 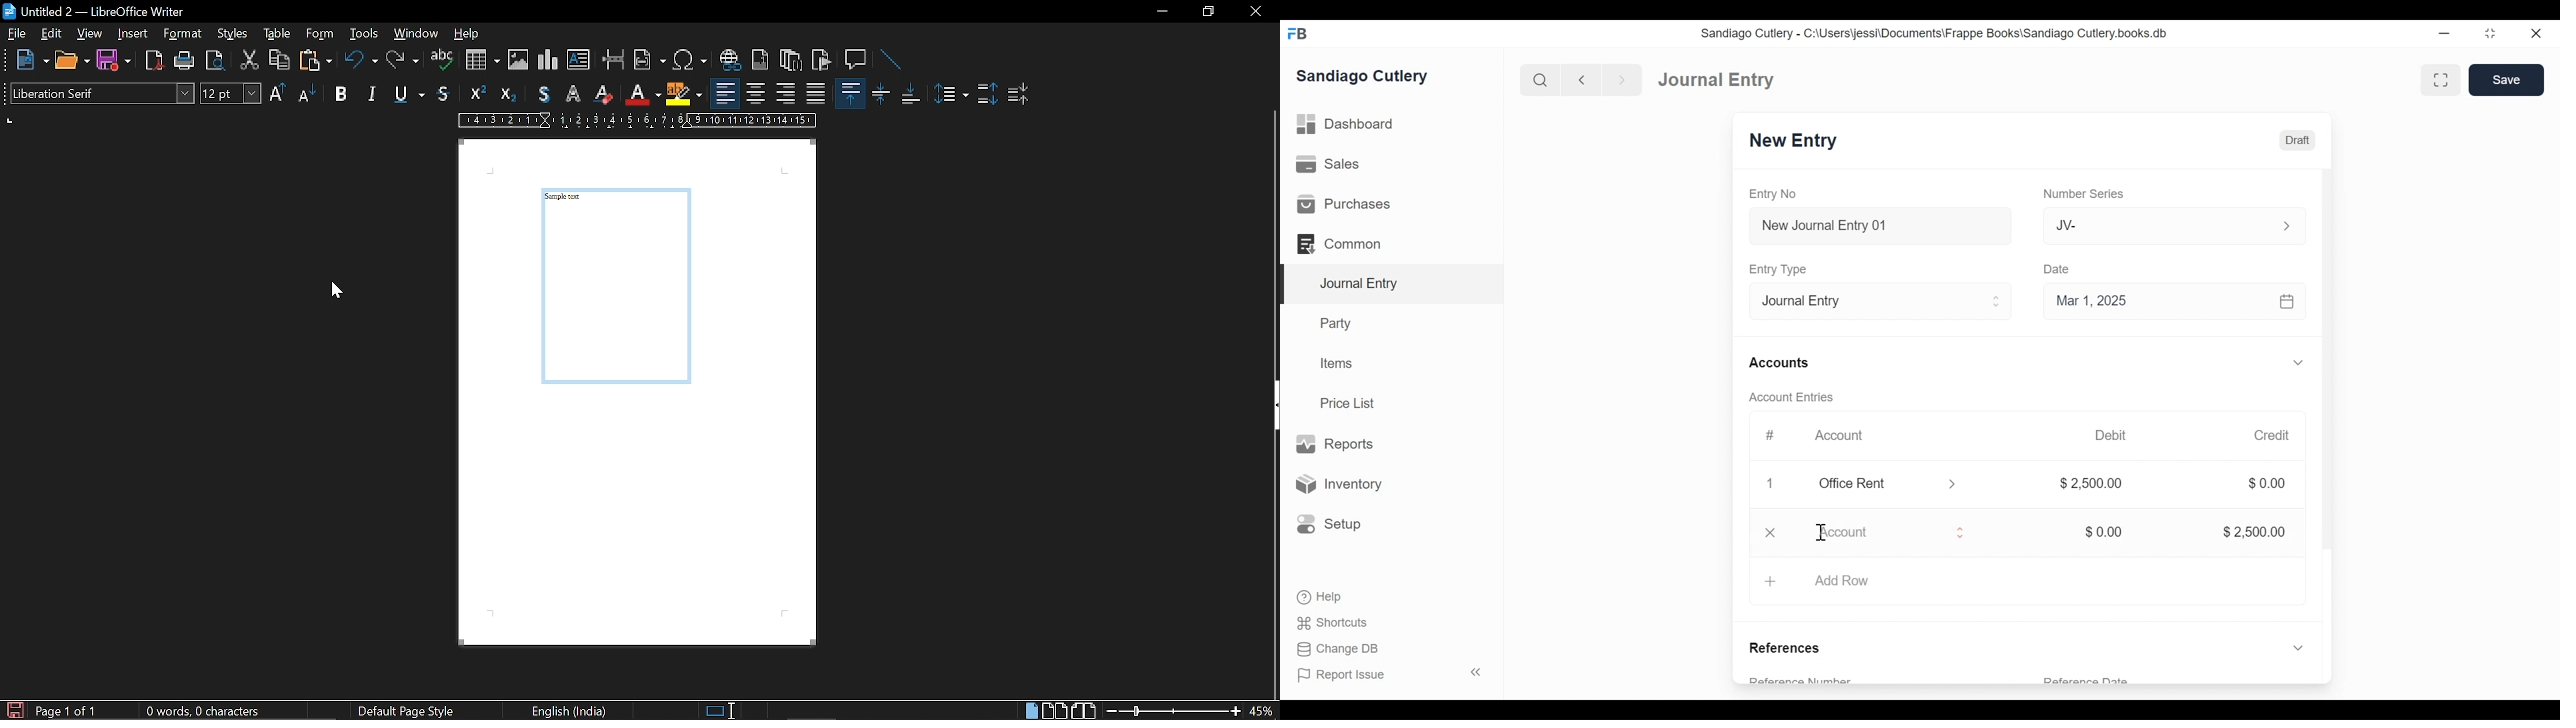 I want to click on Purchases, so click(x=1391, y=203).